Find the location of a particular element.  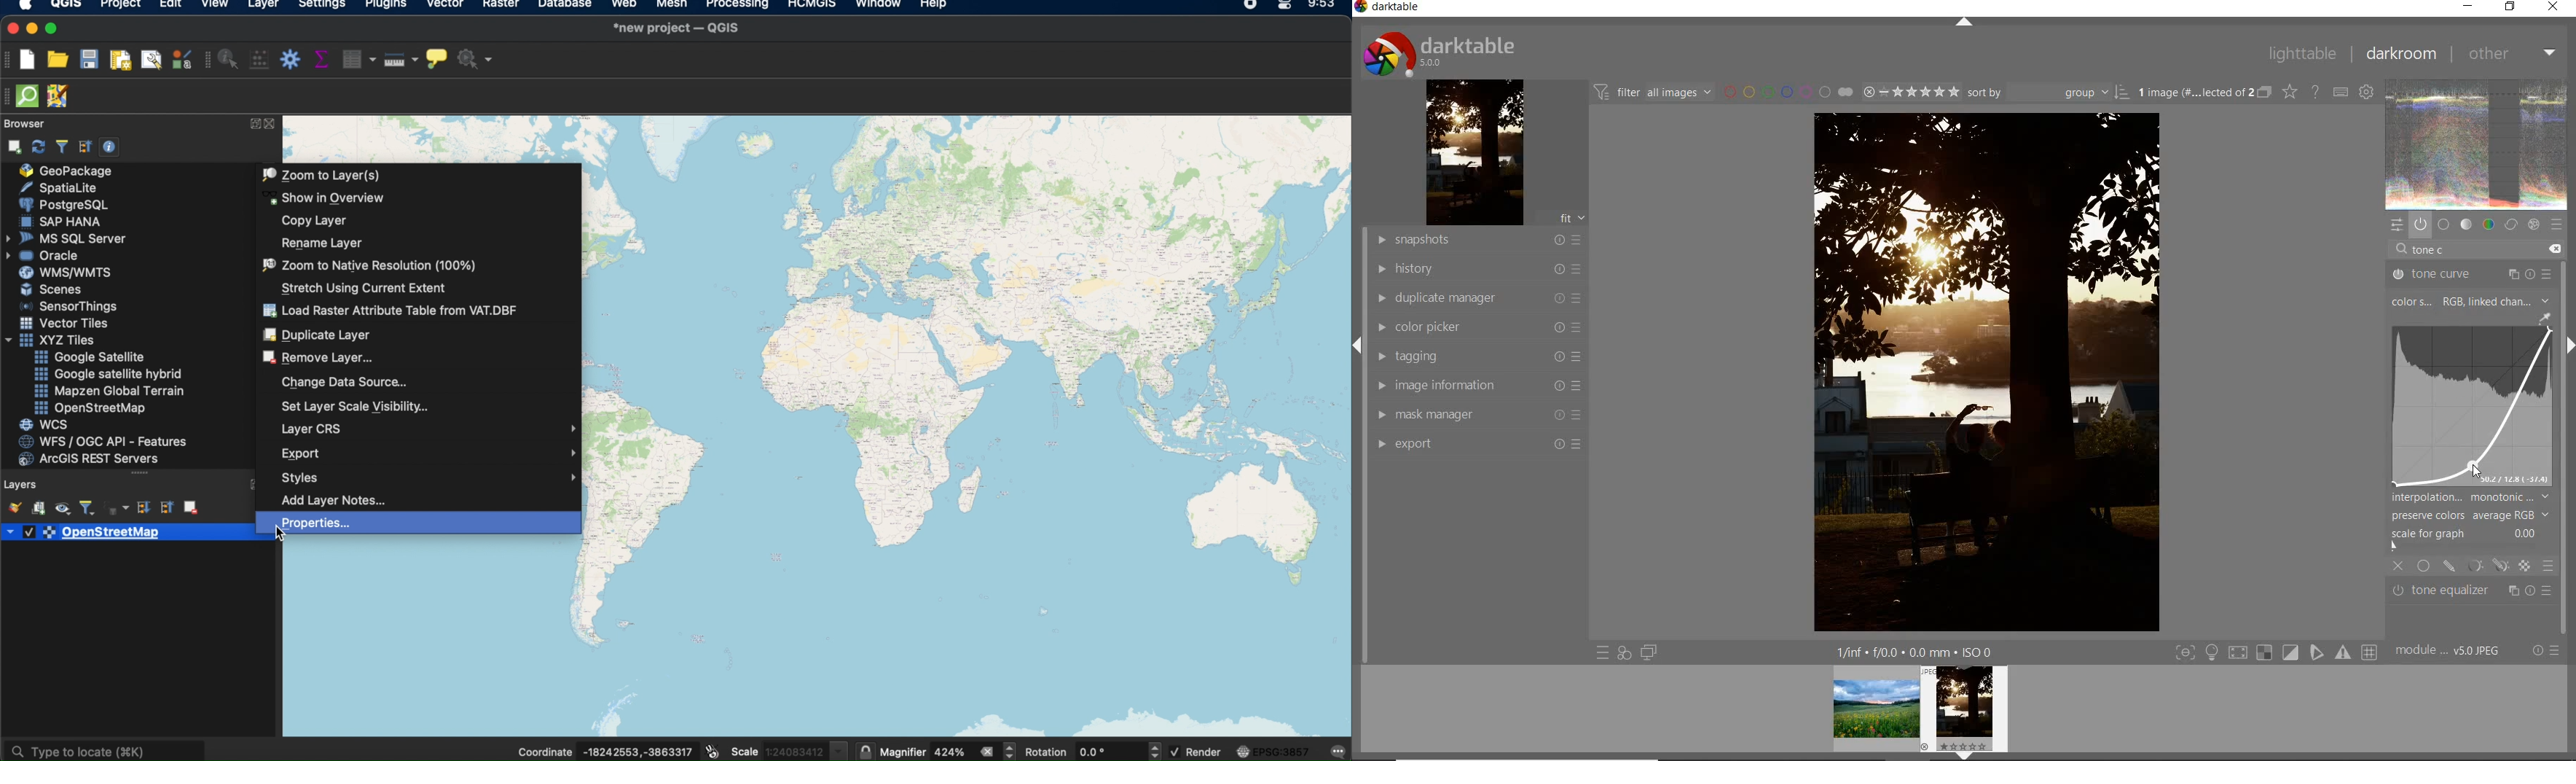

enable for online help is located at coordinates (2317, 93).